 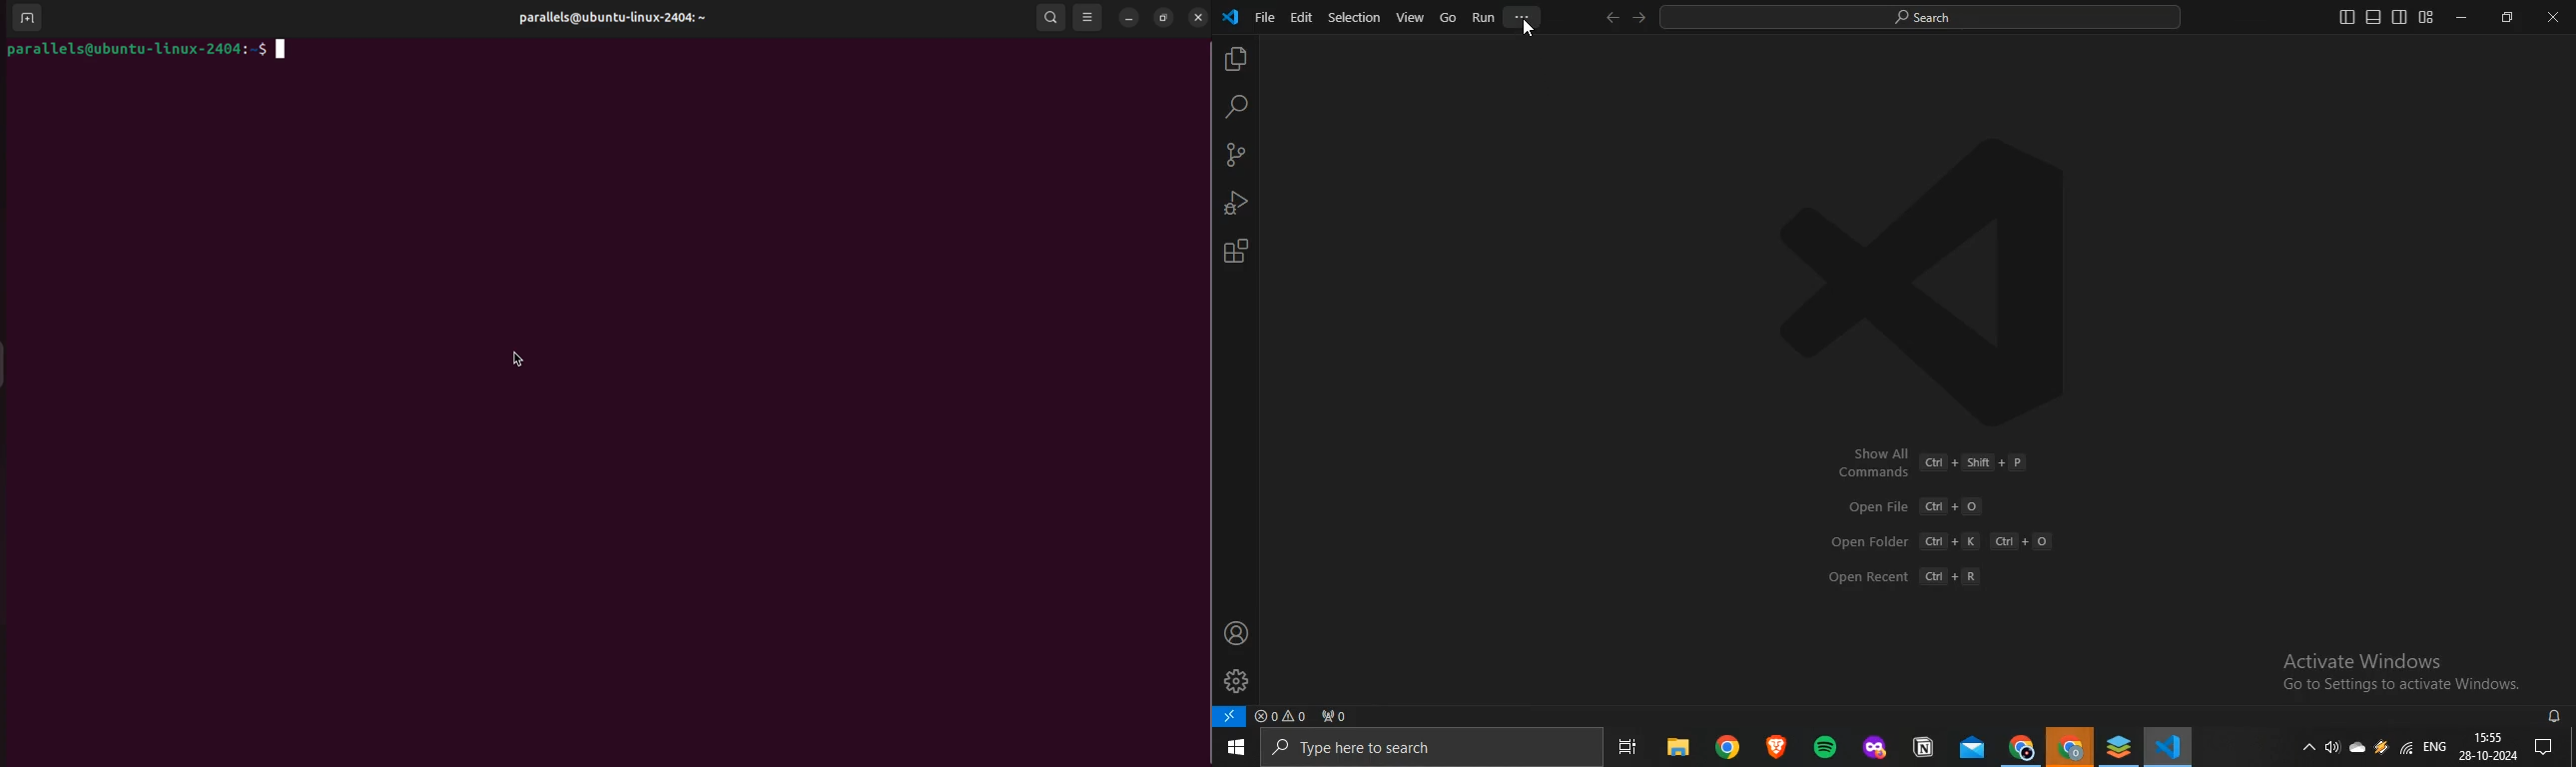 I want to click on file, so click(x=1265, y=17).